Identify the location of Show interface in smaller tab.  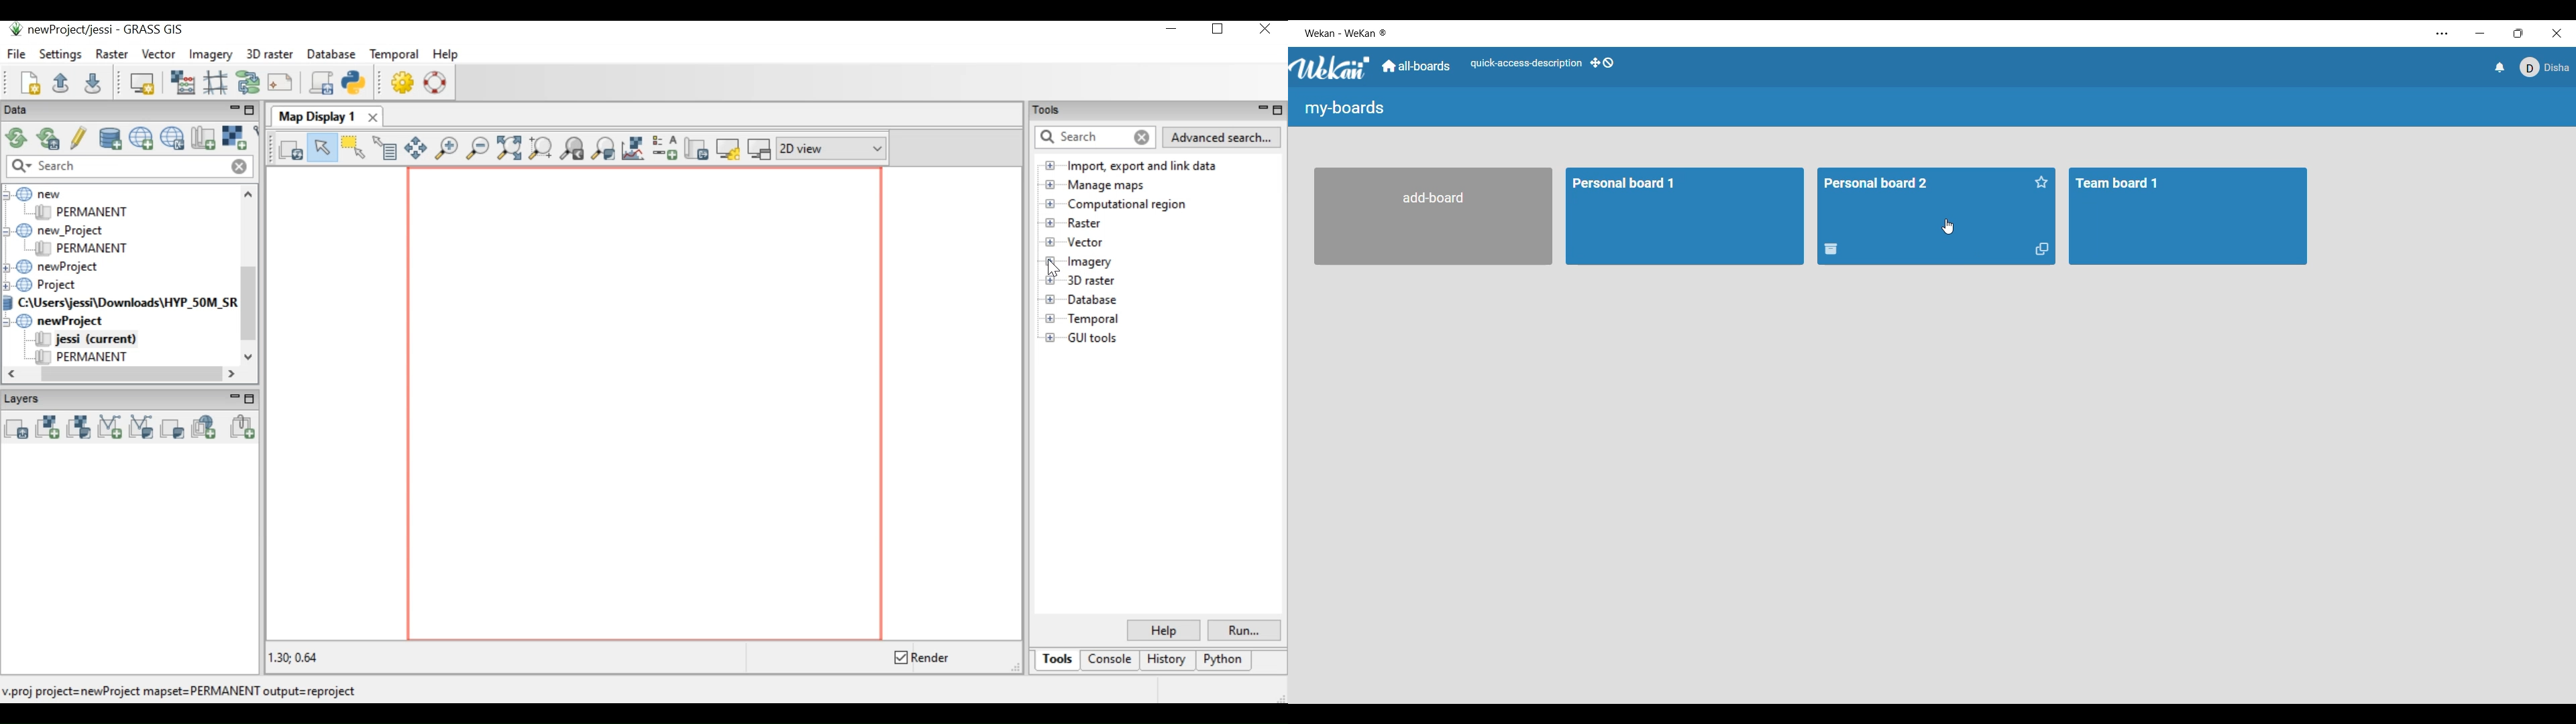
(2518, 34).